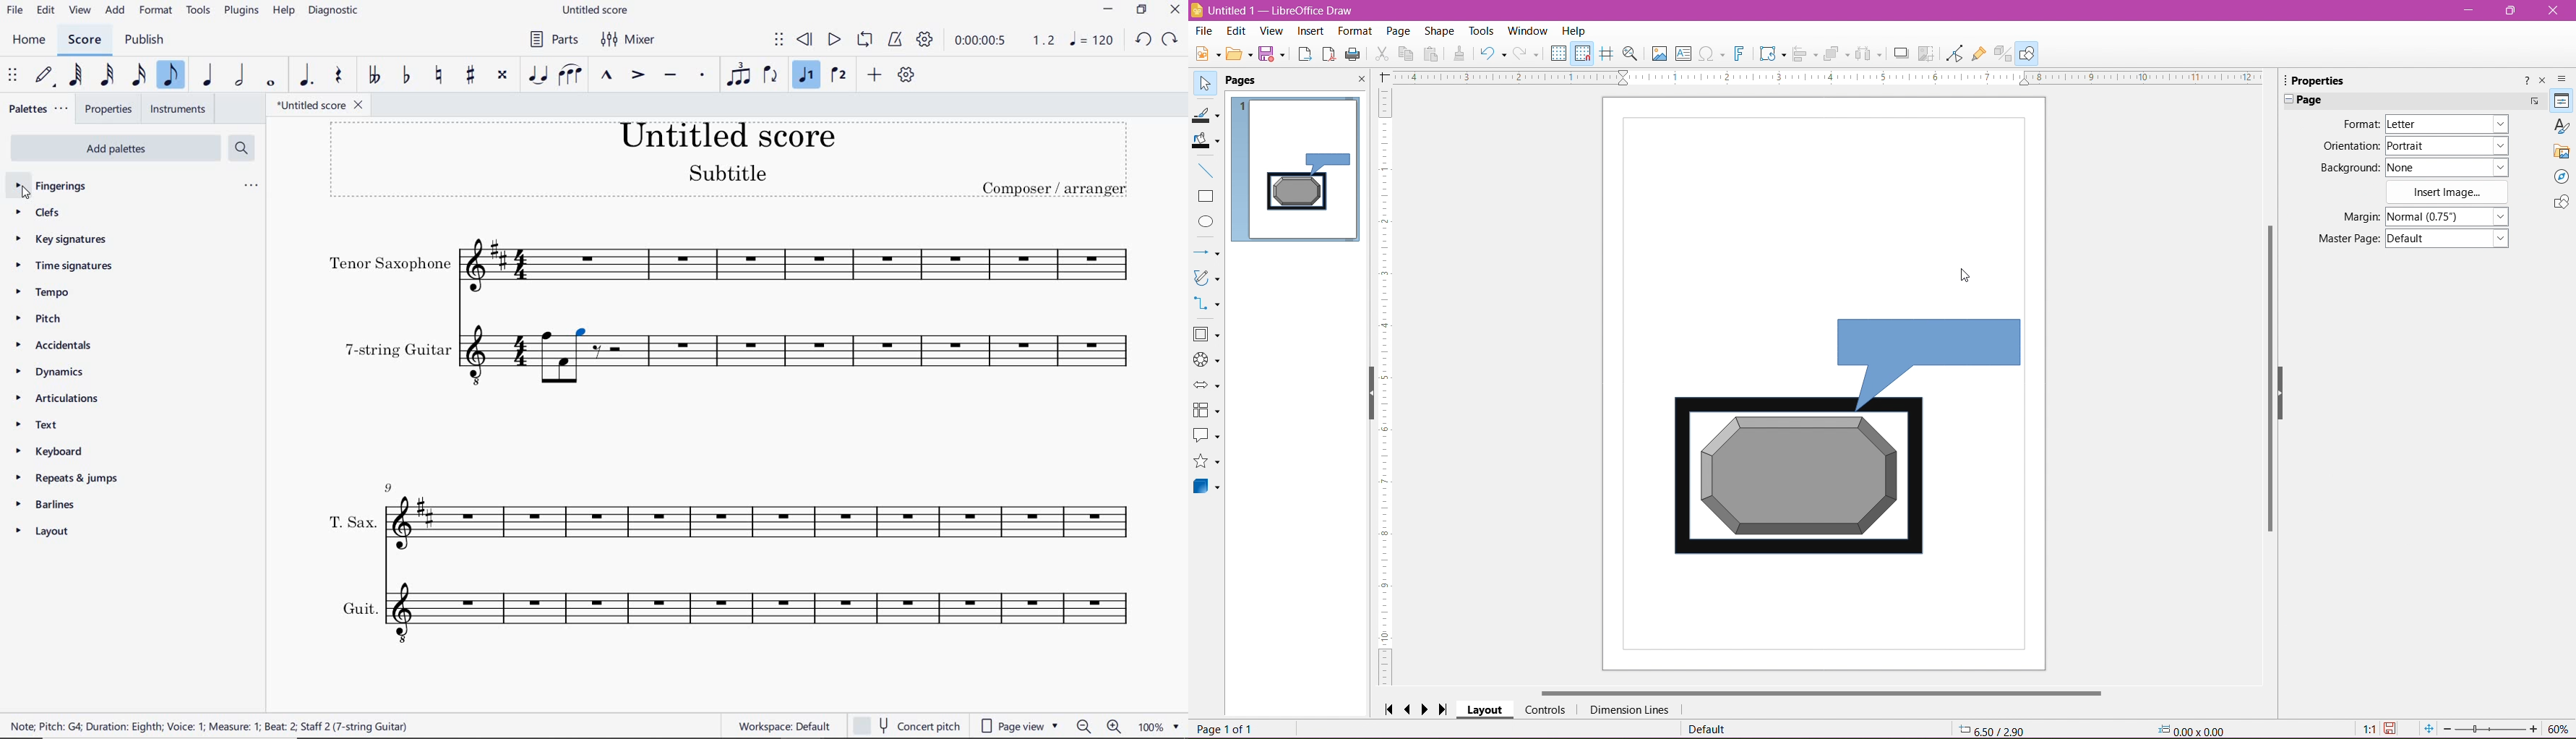 The height and width of the screenshot is (756, 2576). I want to click on Zoom In, so click(2535, 730).